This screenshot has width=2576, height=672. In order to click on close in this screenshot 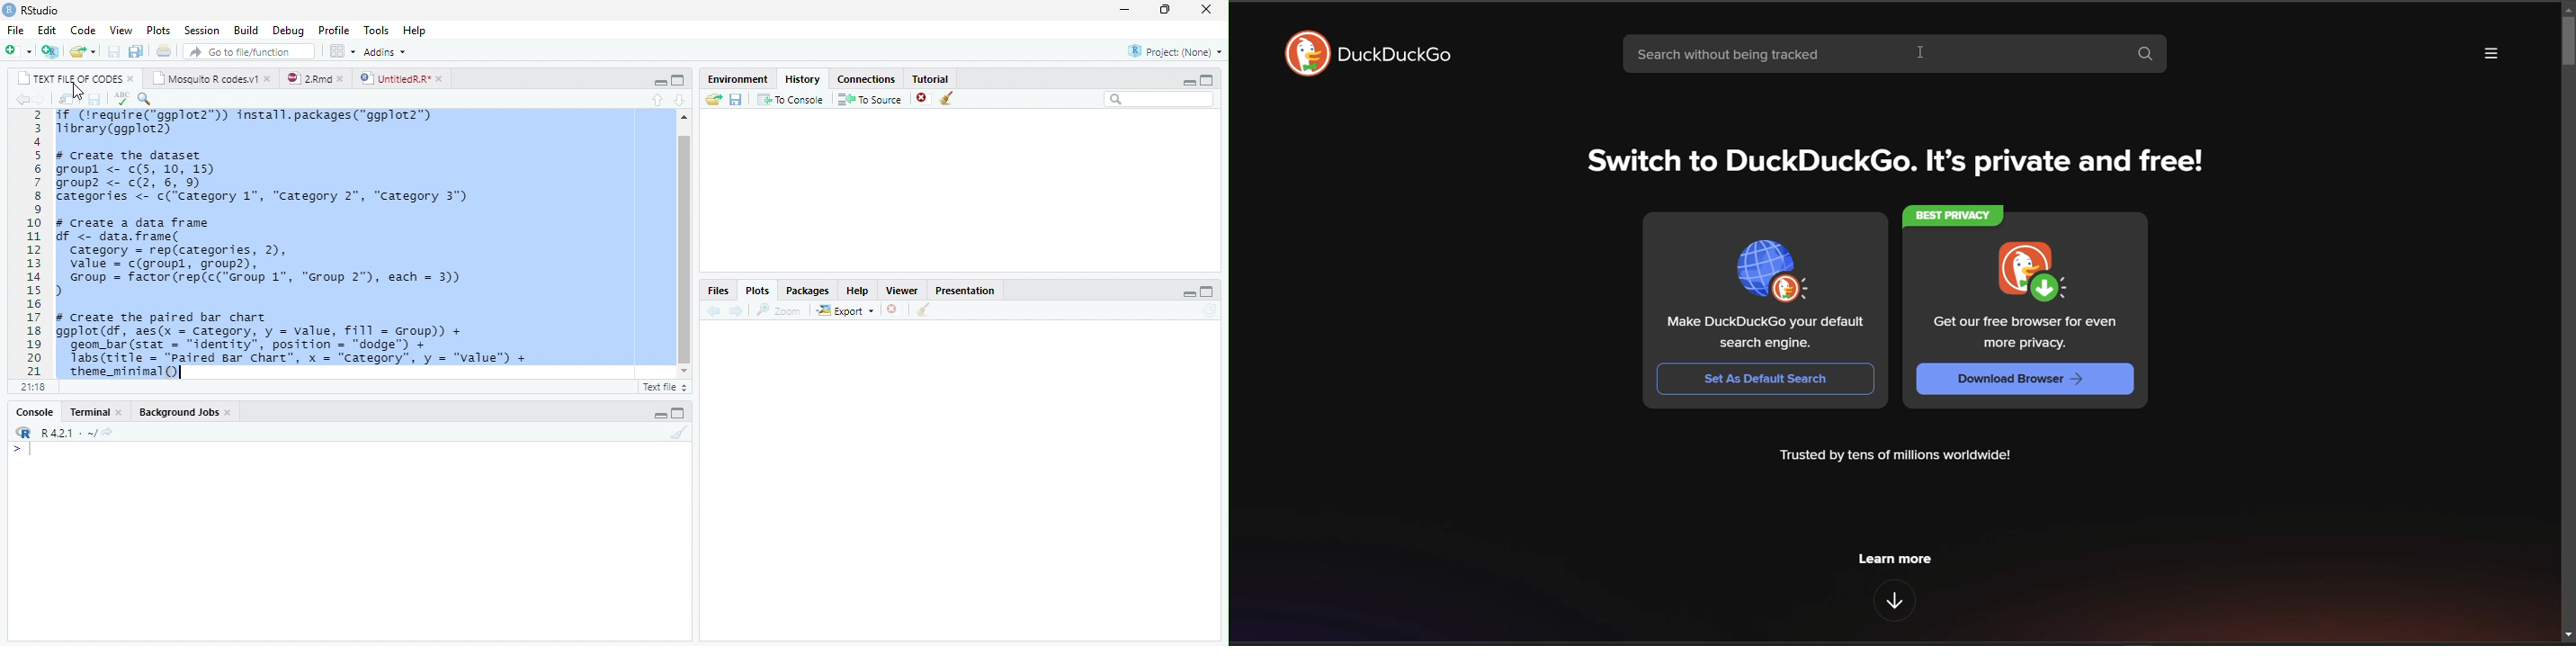, I will do `click(342, 79)`.